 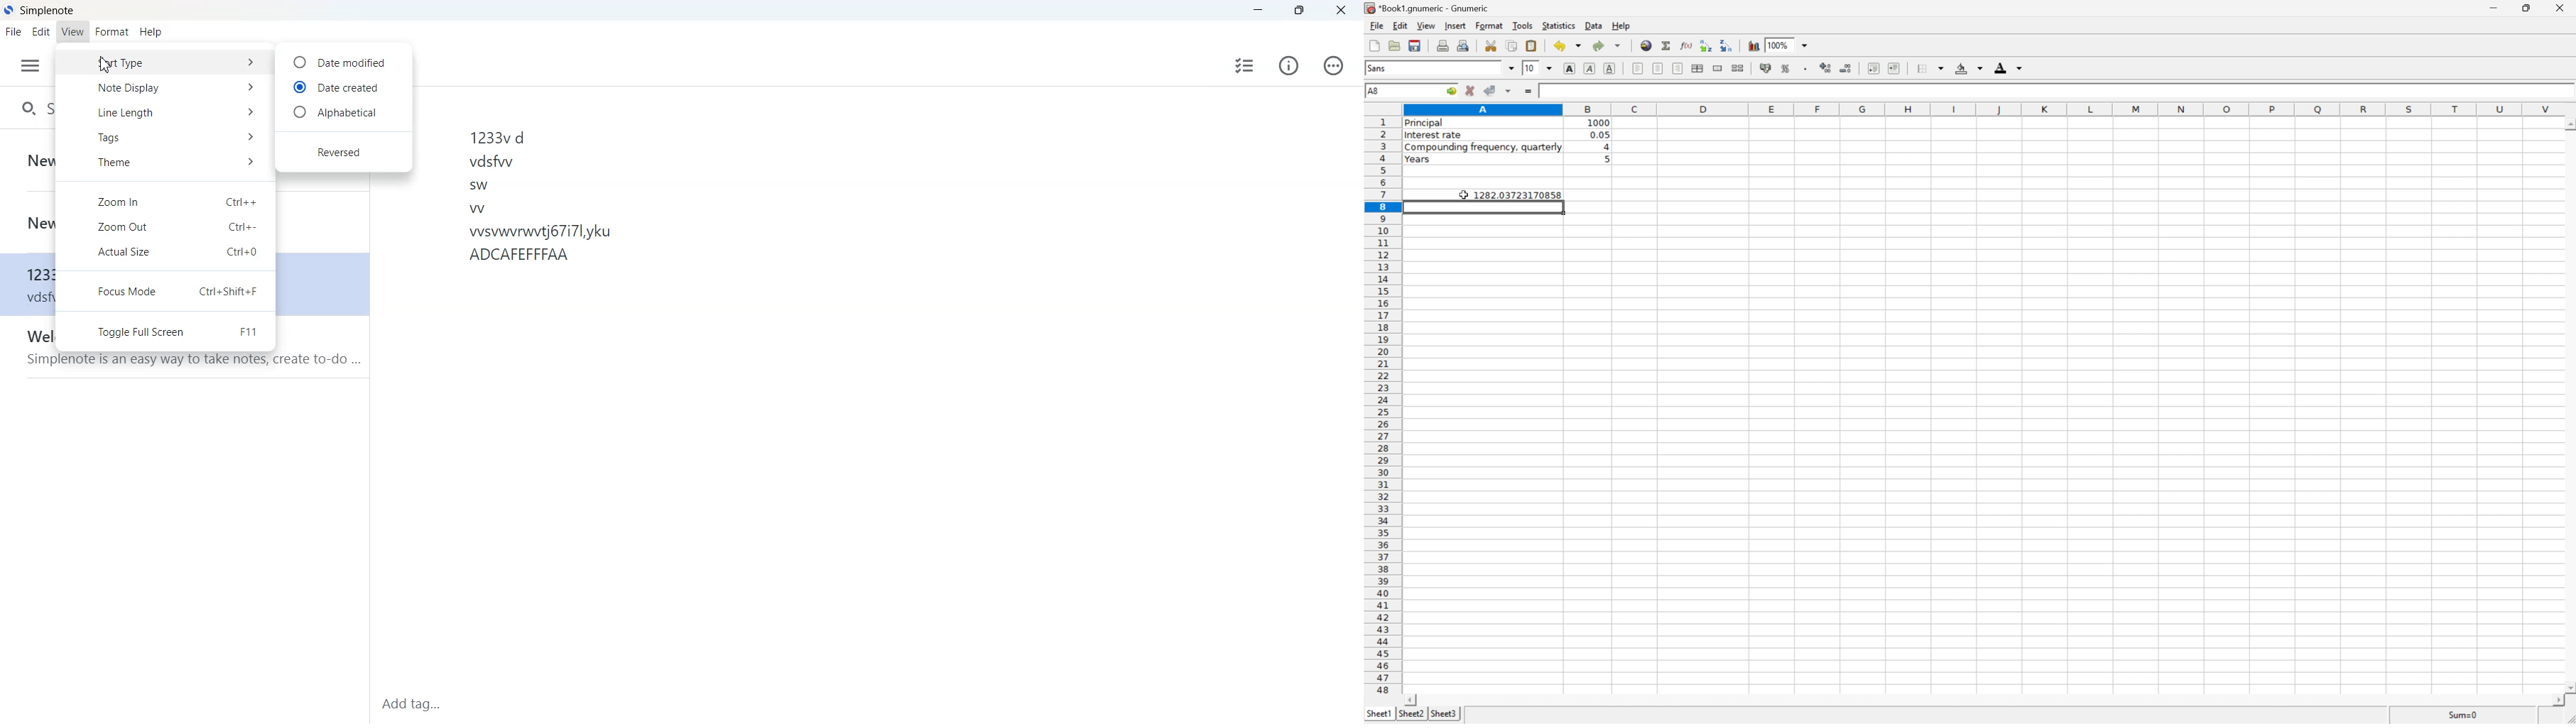 I want to click on accept changes, so click(x=1490, y=89).